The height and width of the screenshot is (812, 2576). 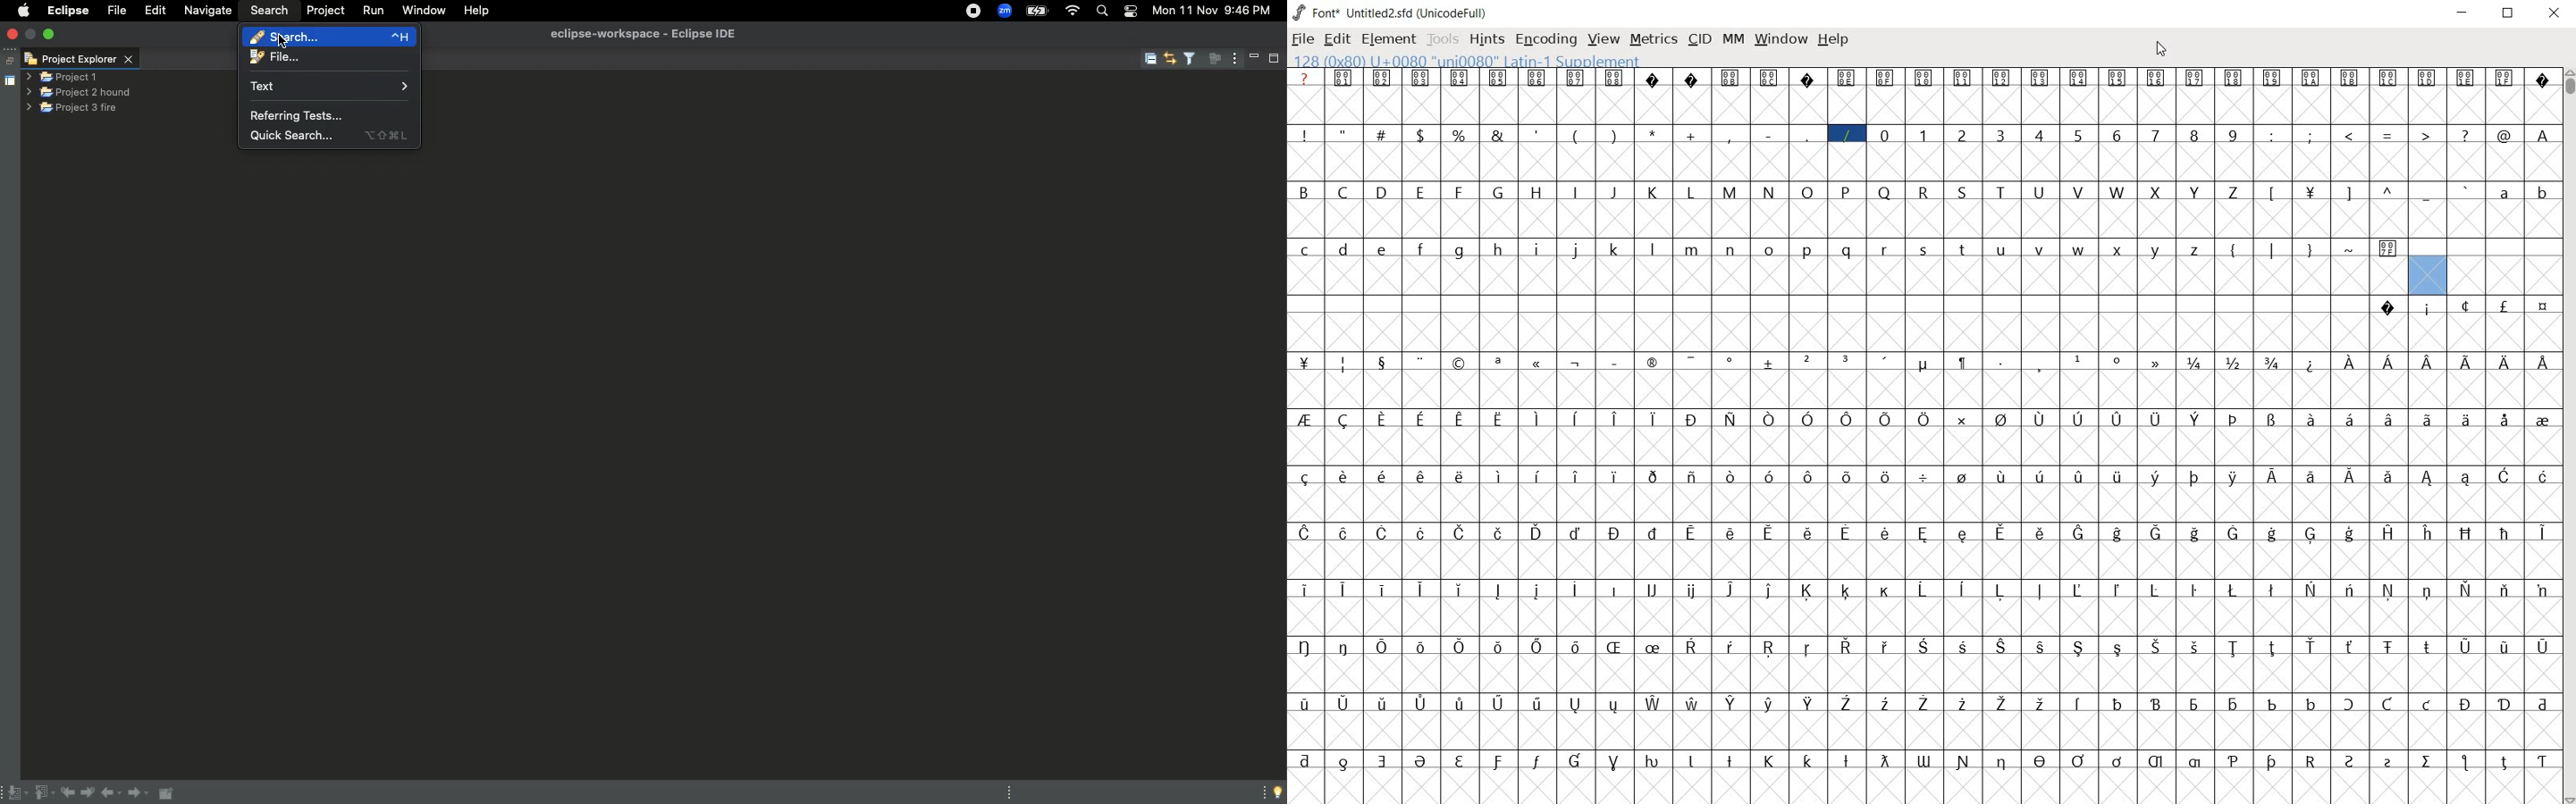 I want to click on FILE, so click(x=1304, y=39).